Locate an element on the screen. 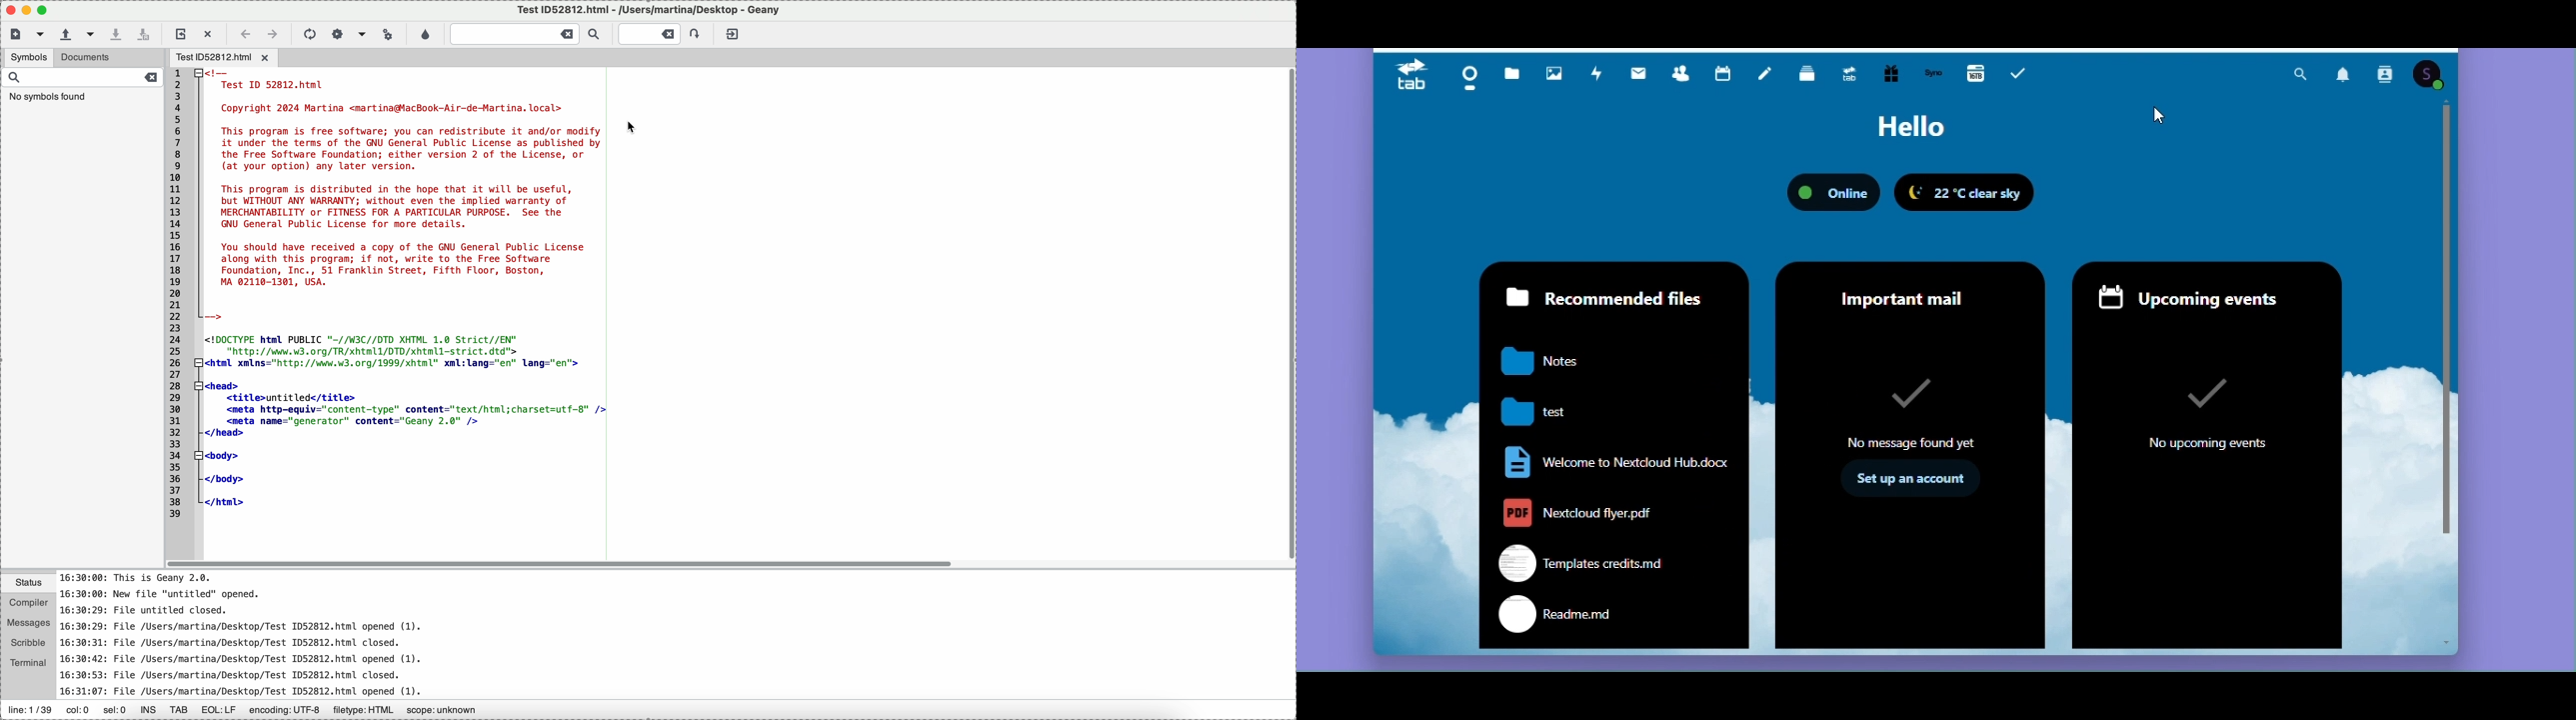 This screenshot has width=2576, height=728. 16GB is located at coordinates (1976, 72).